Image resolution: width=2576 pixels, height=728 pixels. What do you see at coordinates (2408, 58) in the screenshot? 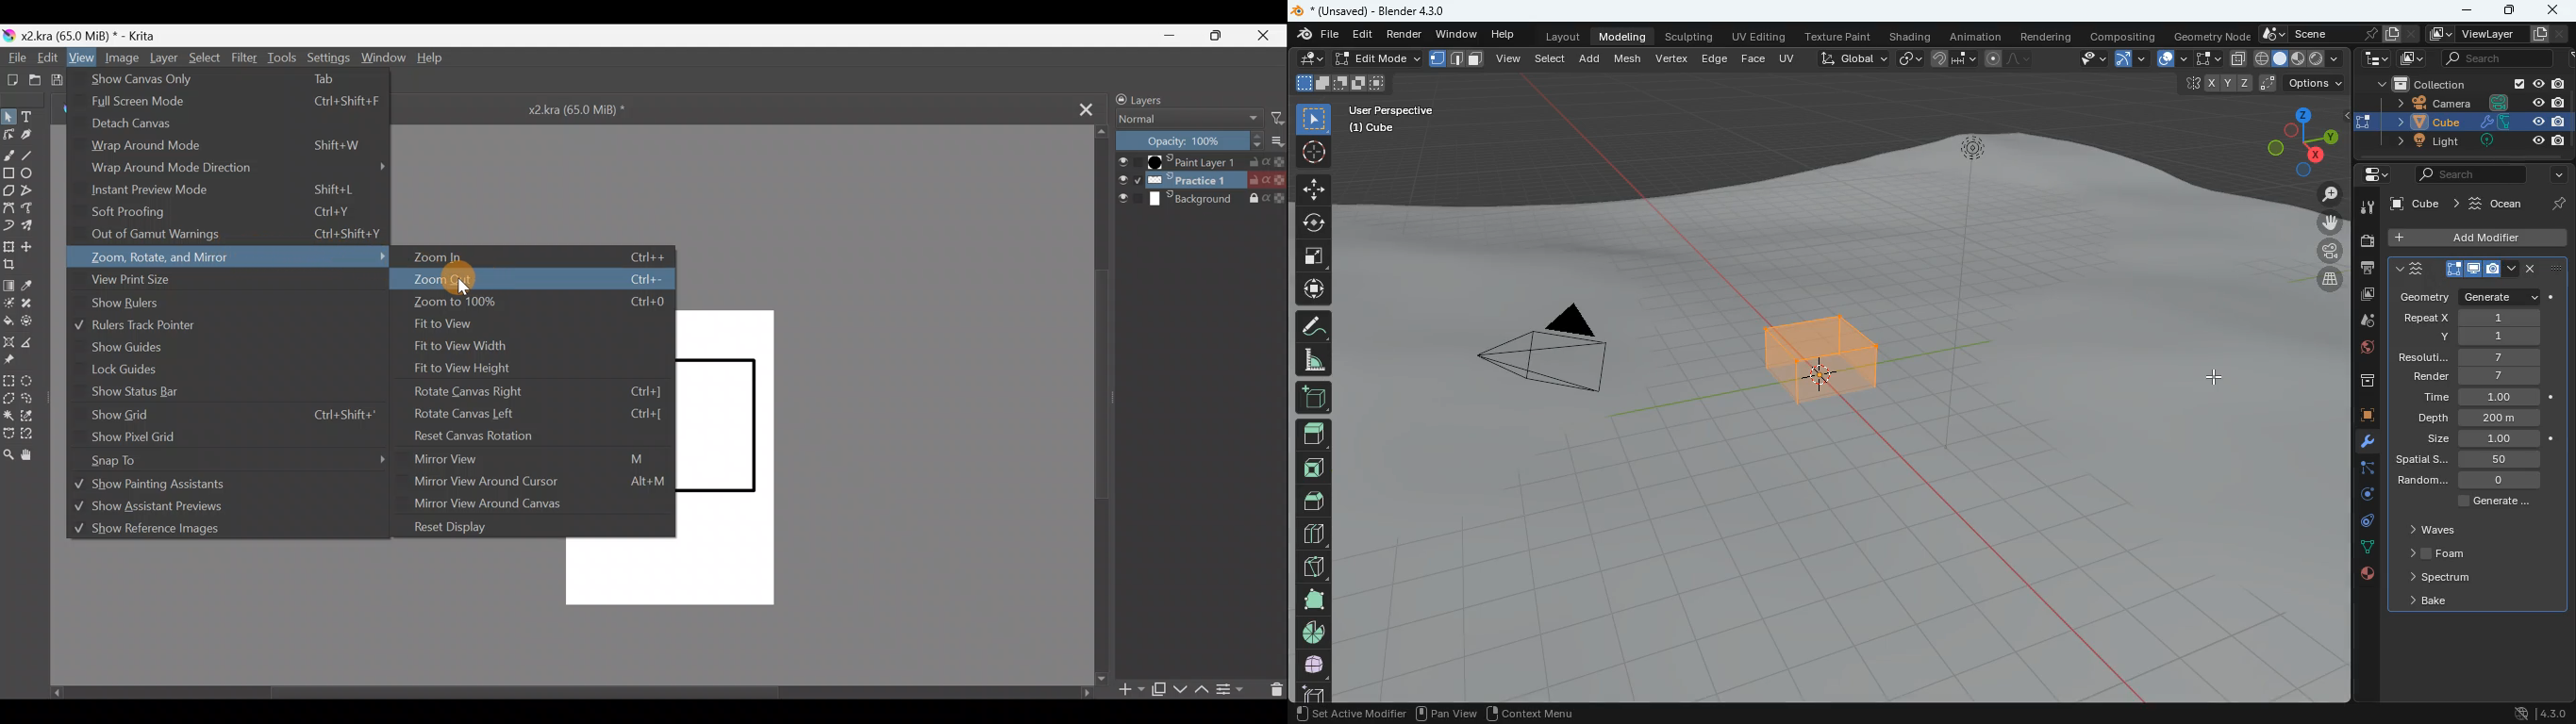
I see `image` at bounding box center [2408, 58].